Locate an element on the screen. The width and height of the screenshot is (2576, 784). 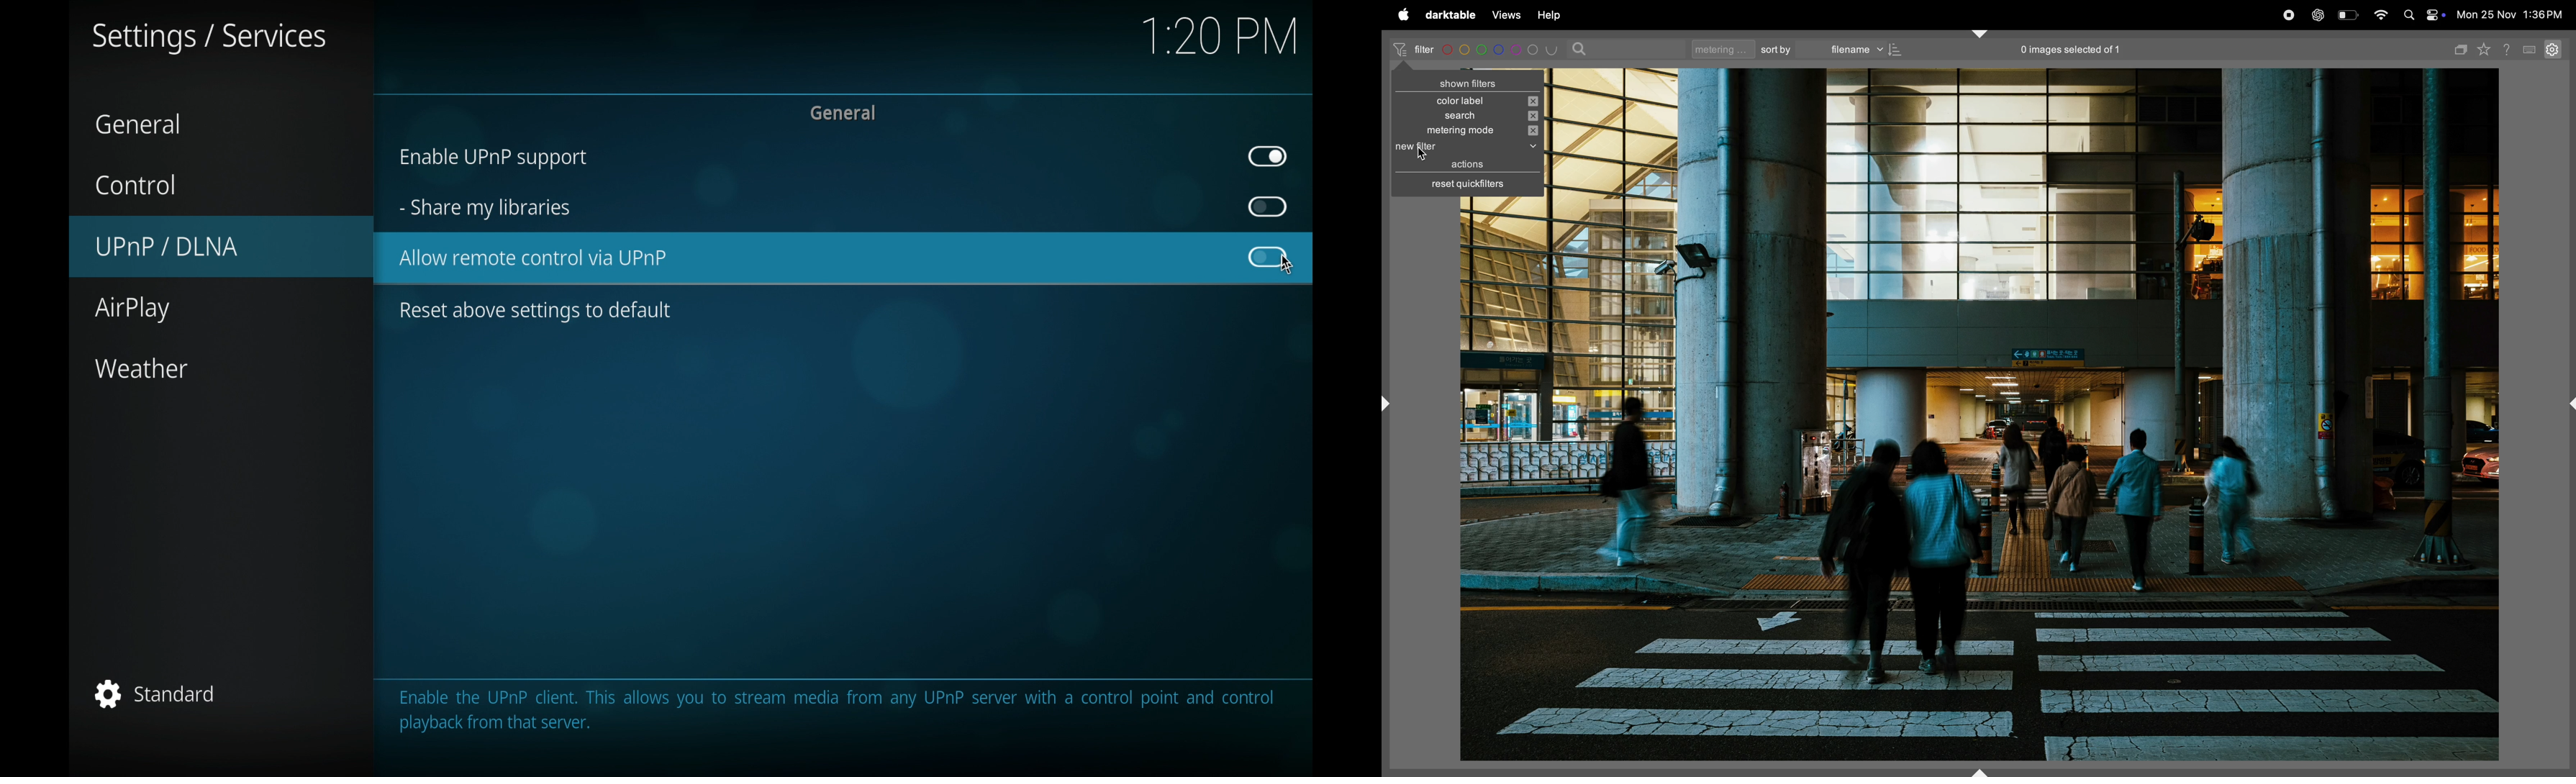
cursor is located at coordinates (1288, 267).